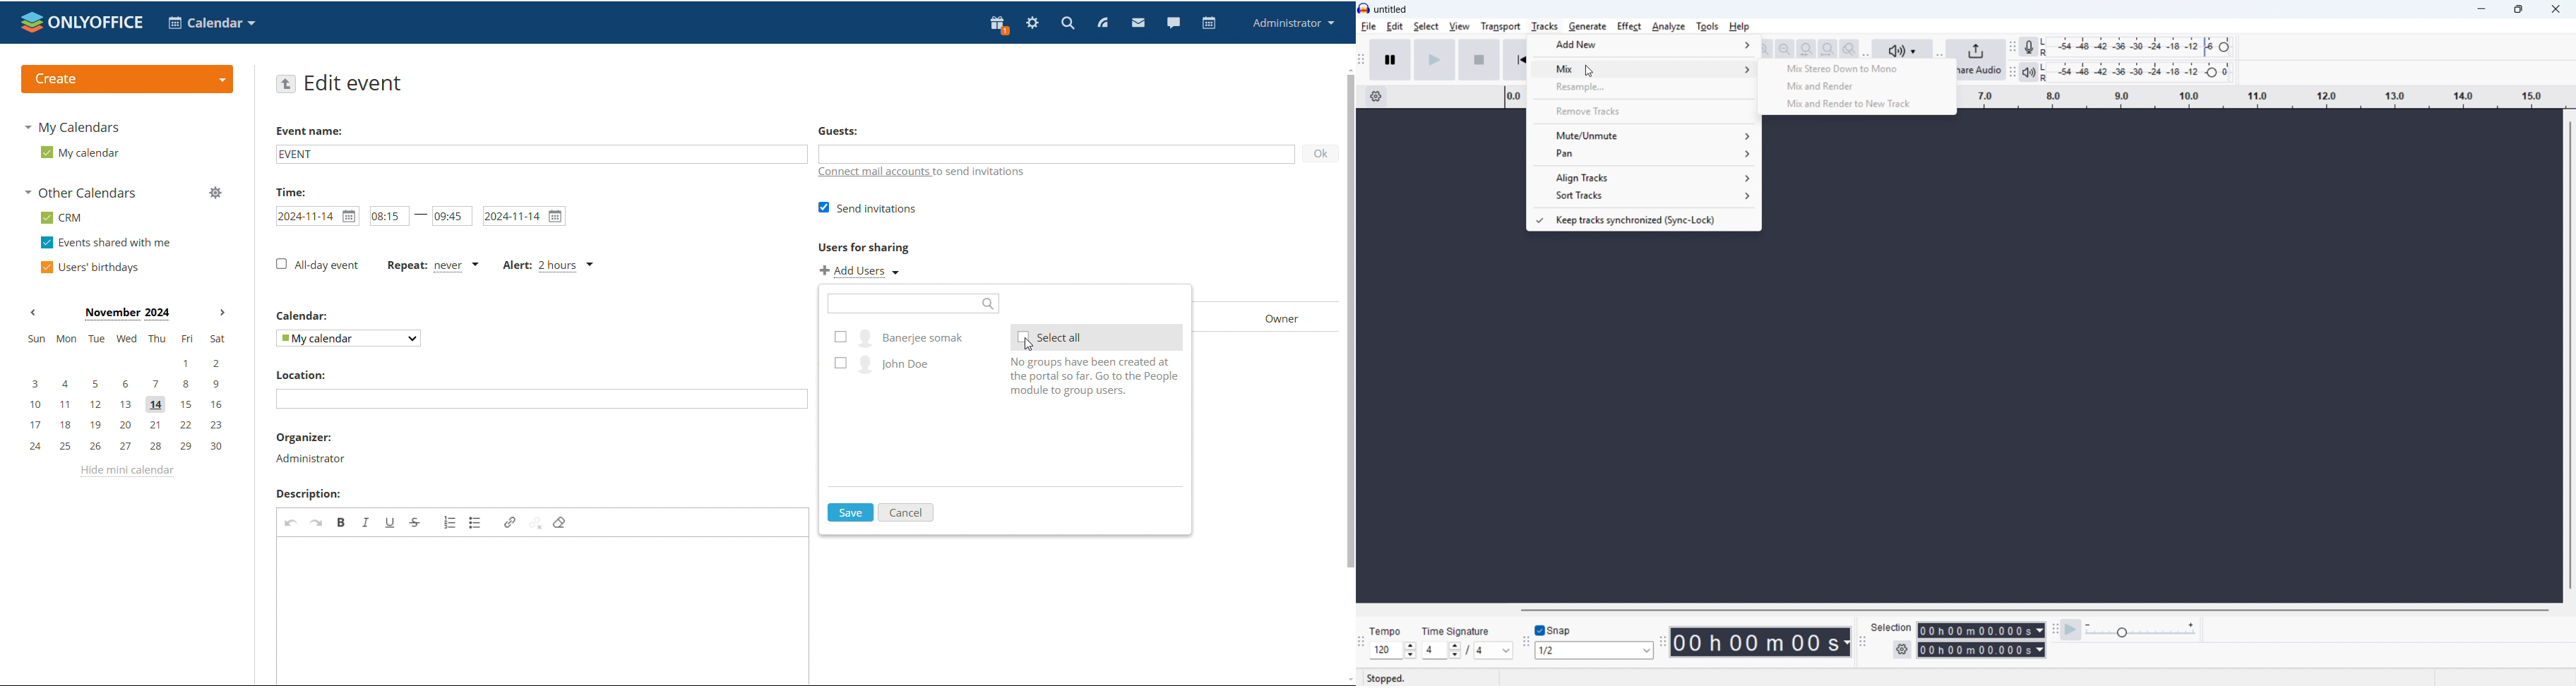 The image size is (2576, 700). What do you see at coordinates (357, 84) in the screenshot?
I see `edit event` at bounding box center [357, 84].